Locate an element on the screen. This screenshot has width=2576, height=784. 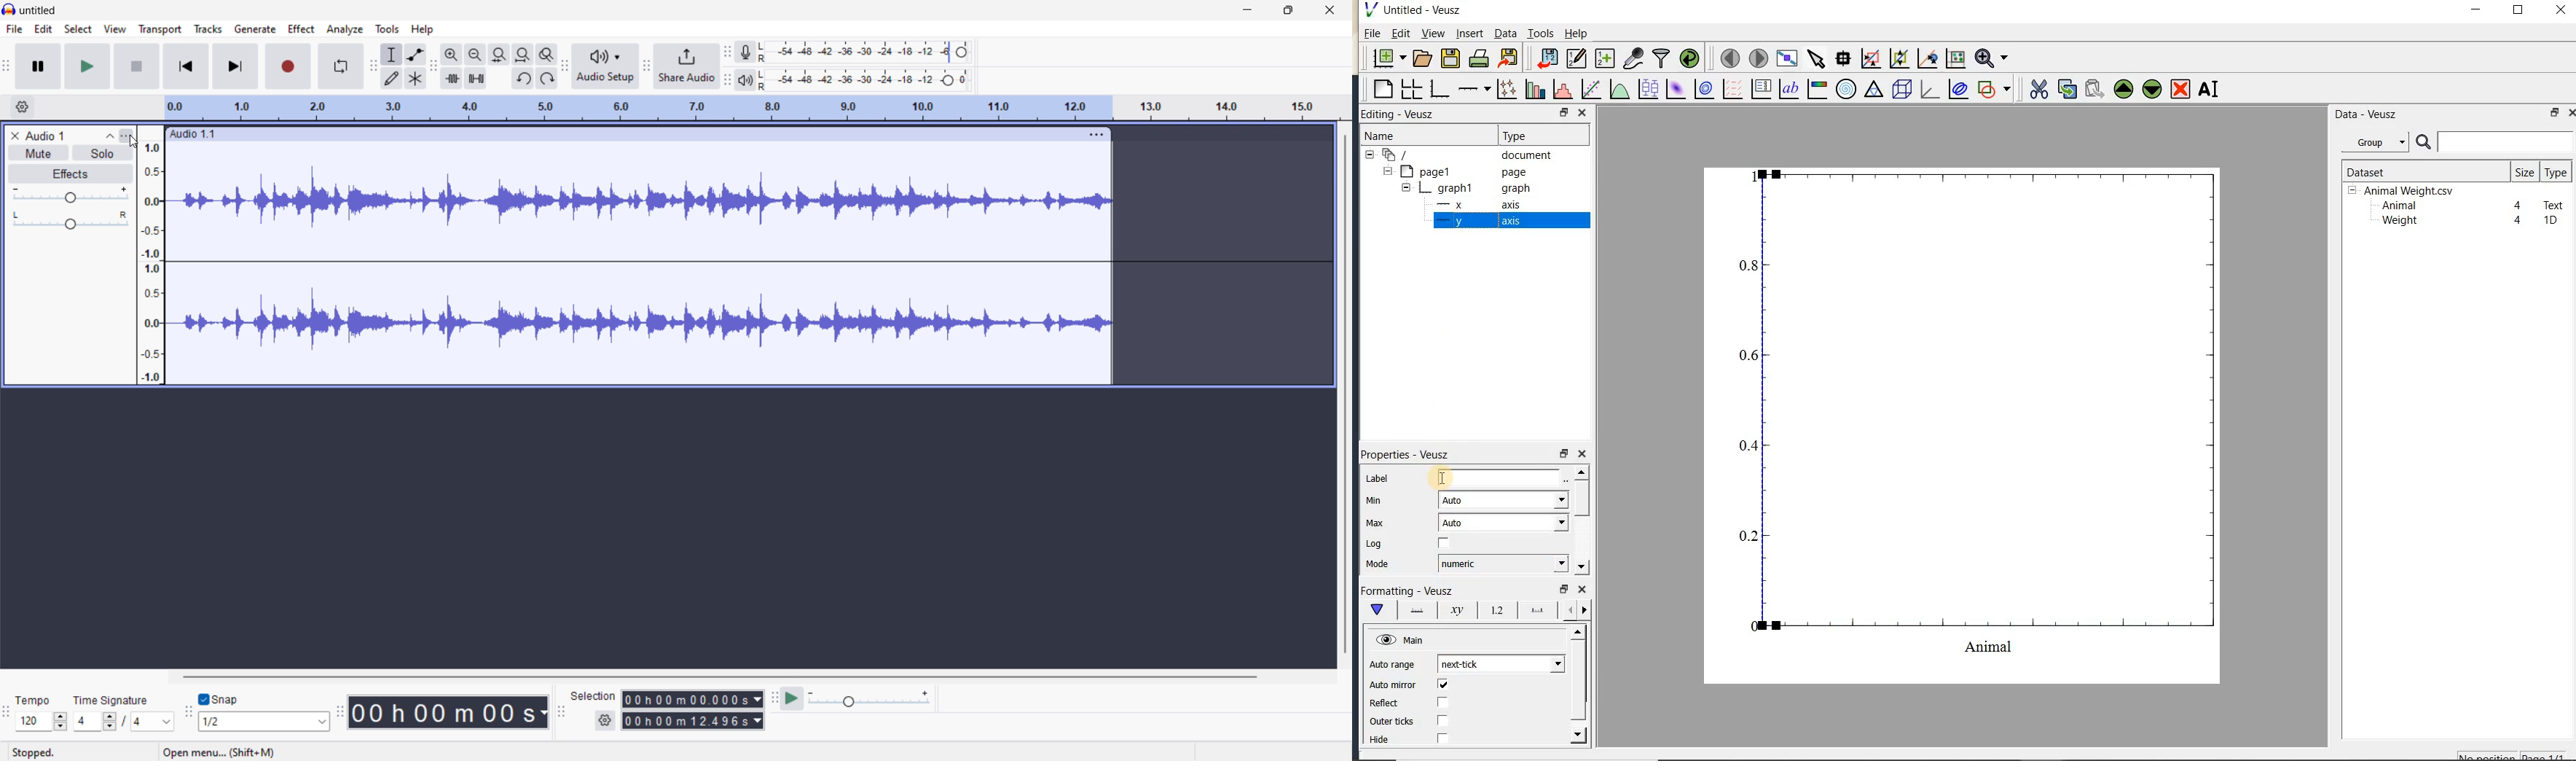
skip to start is located at coordinates (185, 66).